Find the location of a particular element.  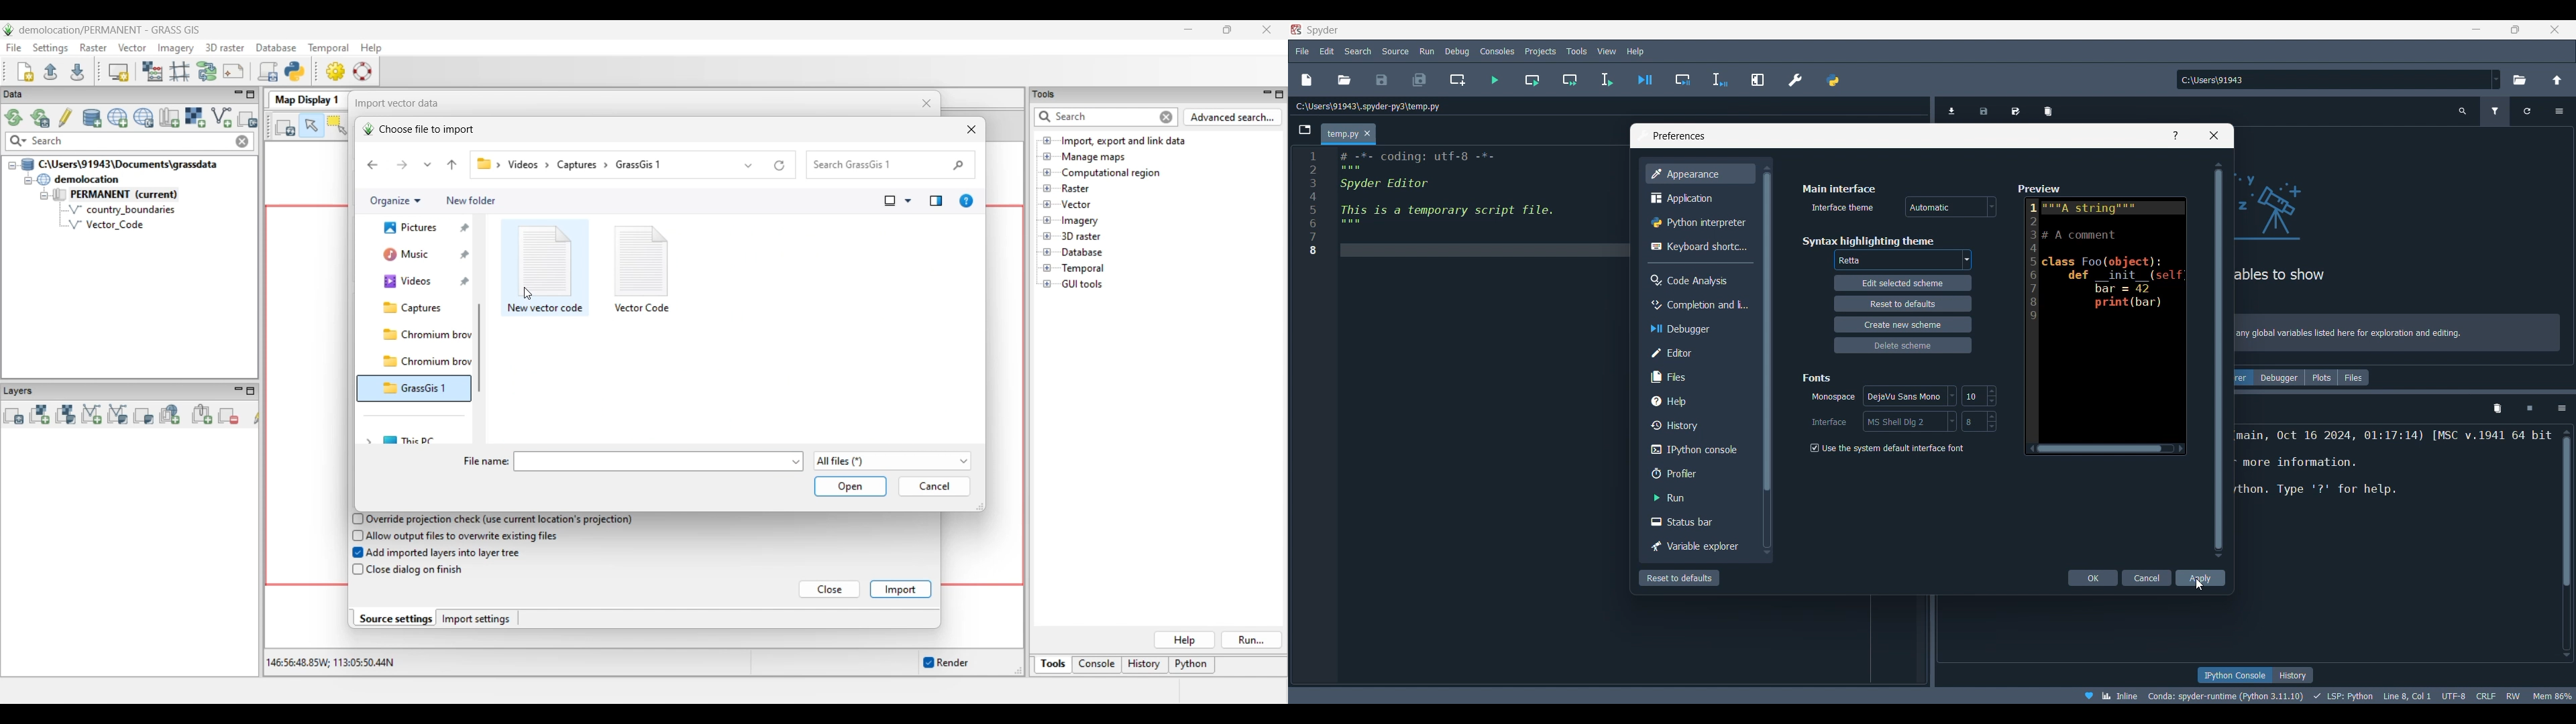

reset to defaults is located at coordinates (1902, 303).